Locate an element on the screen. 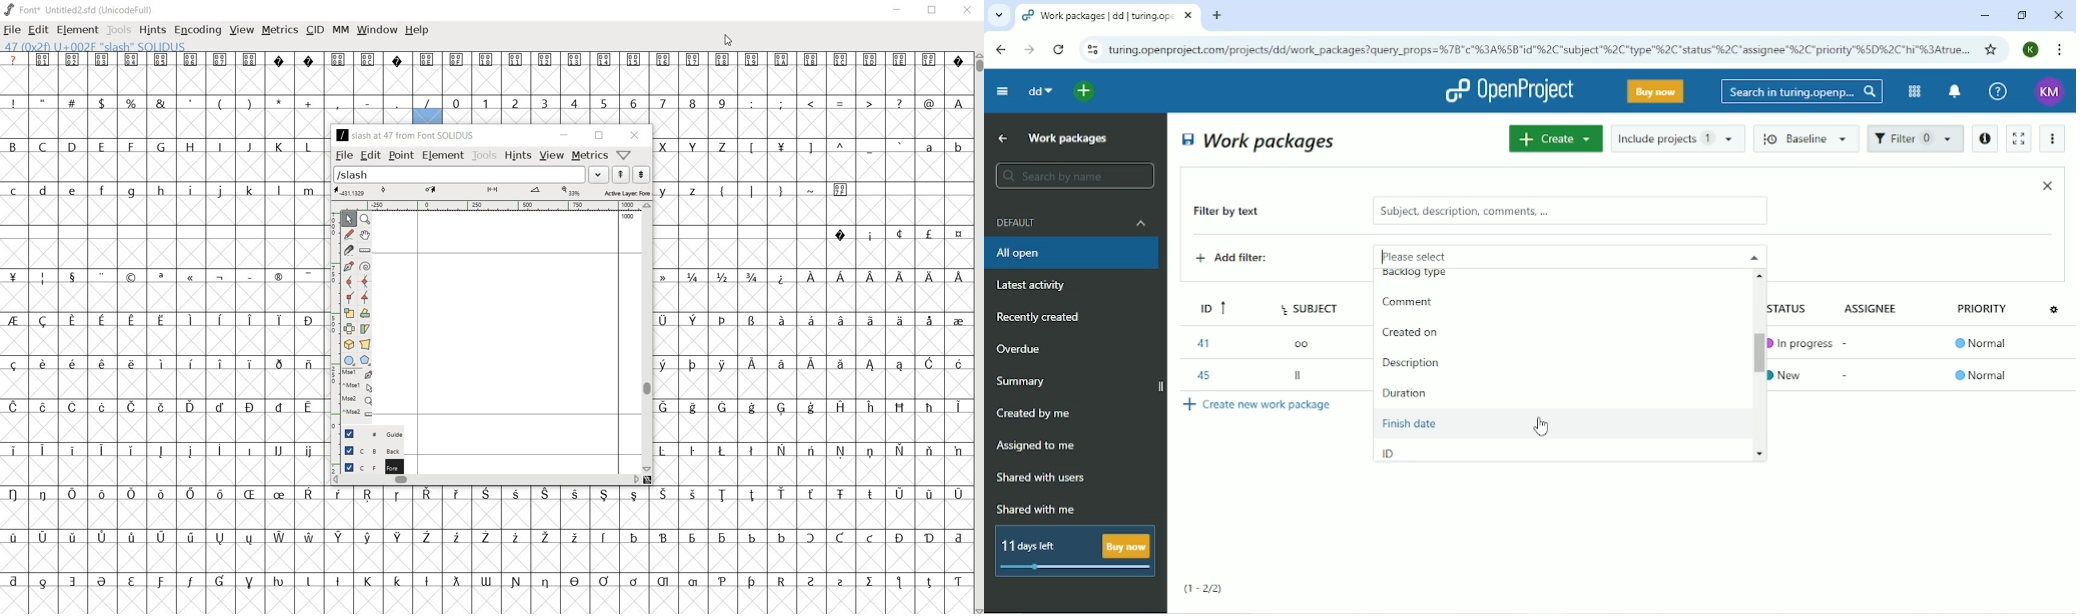 The width and height of the screenshot is (2100, 616). Customize and control google chrome is located at coordinates (2061, 50).